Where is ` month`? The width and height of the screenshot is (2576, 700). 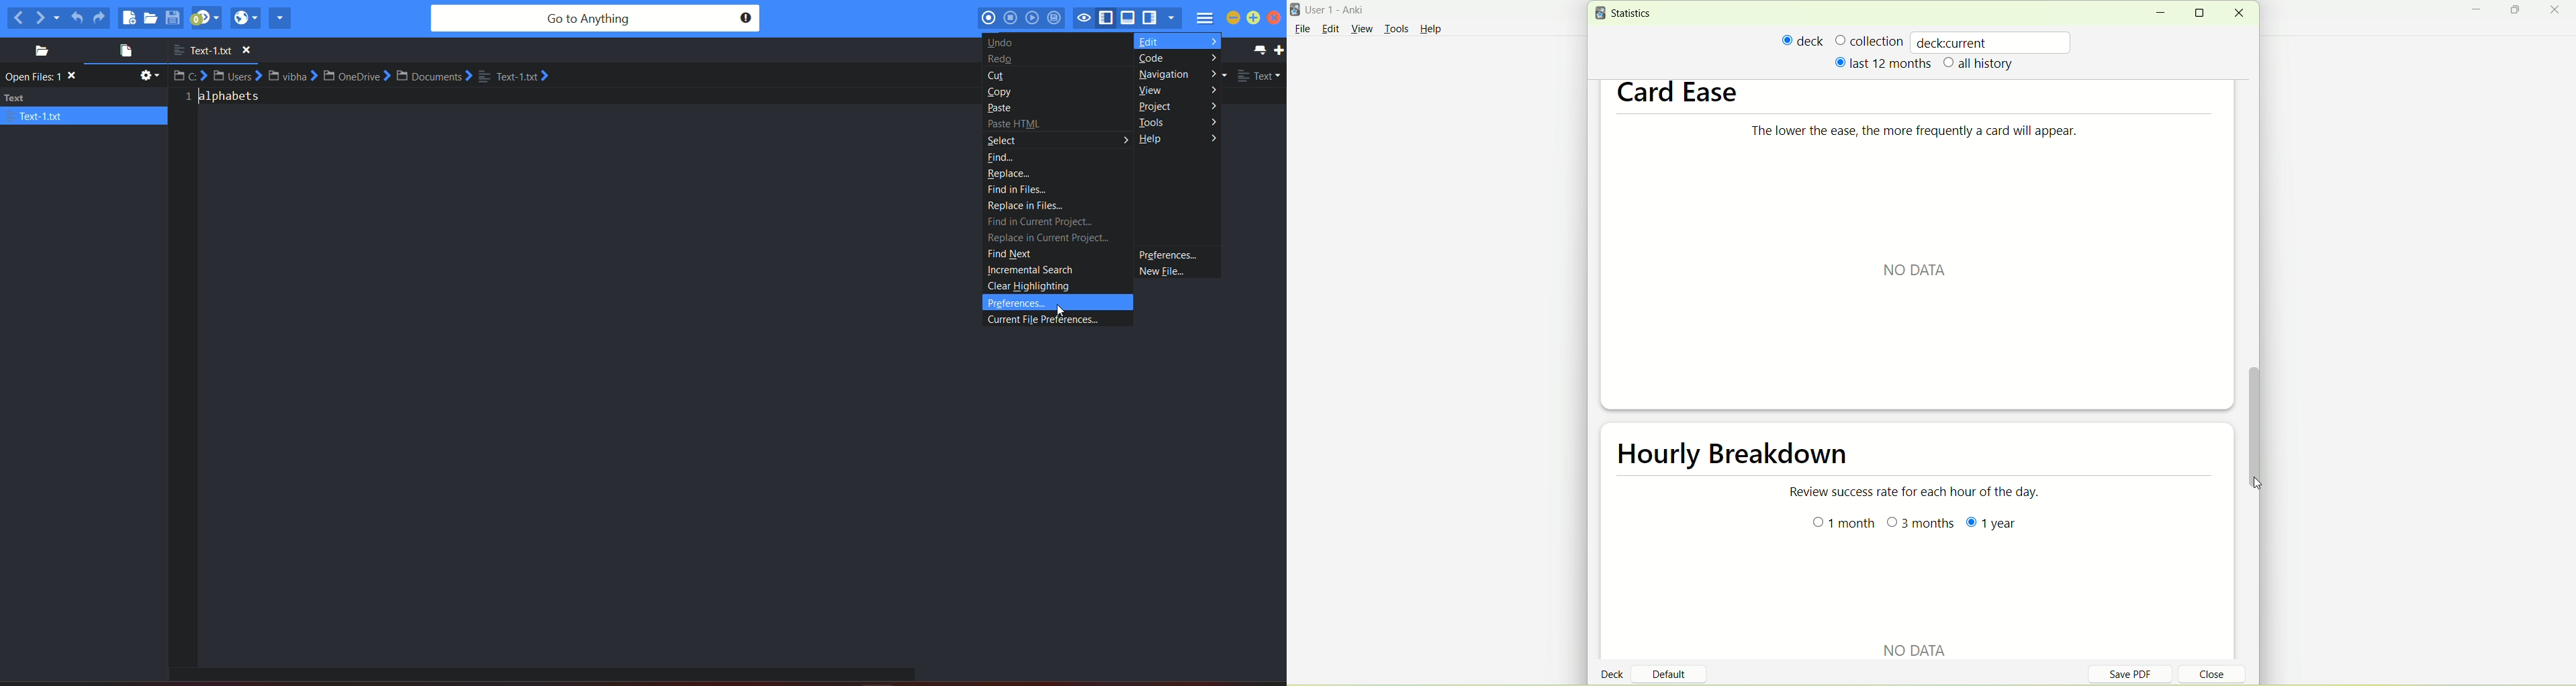
 month is located at coordinates (1841, 525).